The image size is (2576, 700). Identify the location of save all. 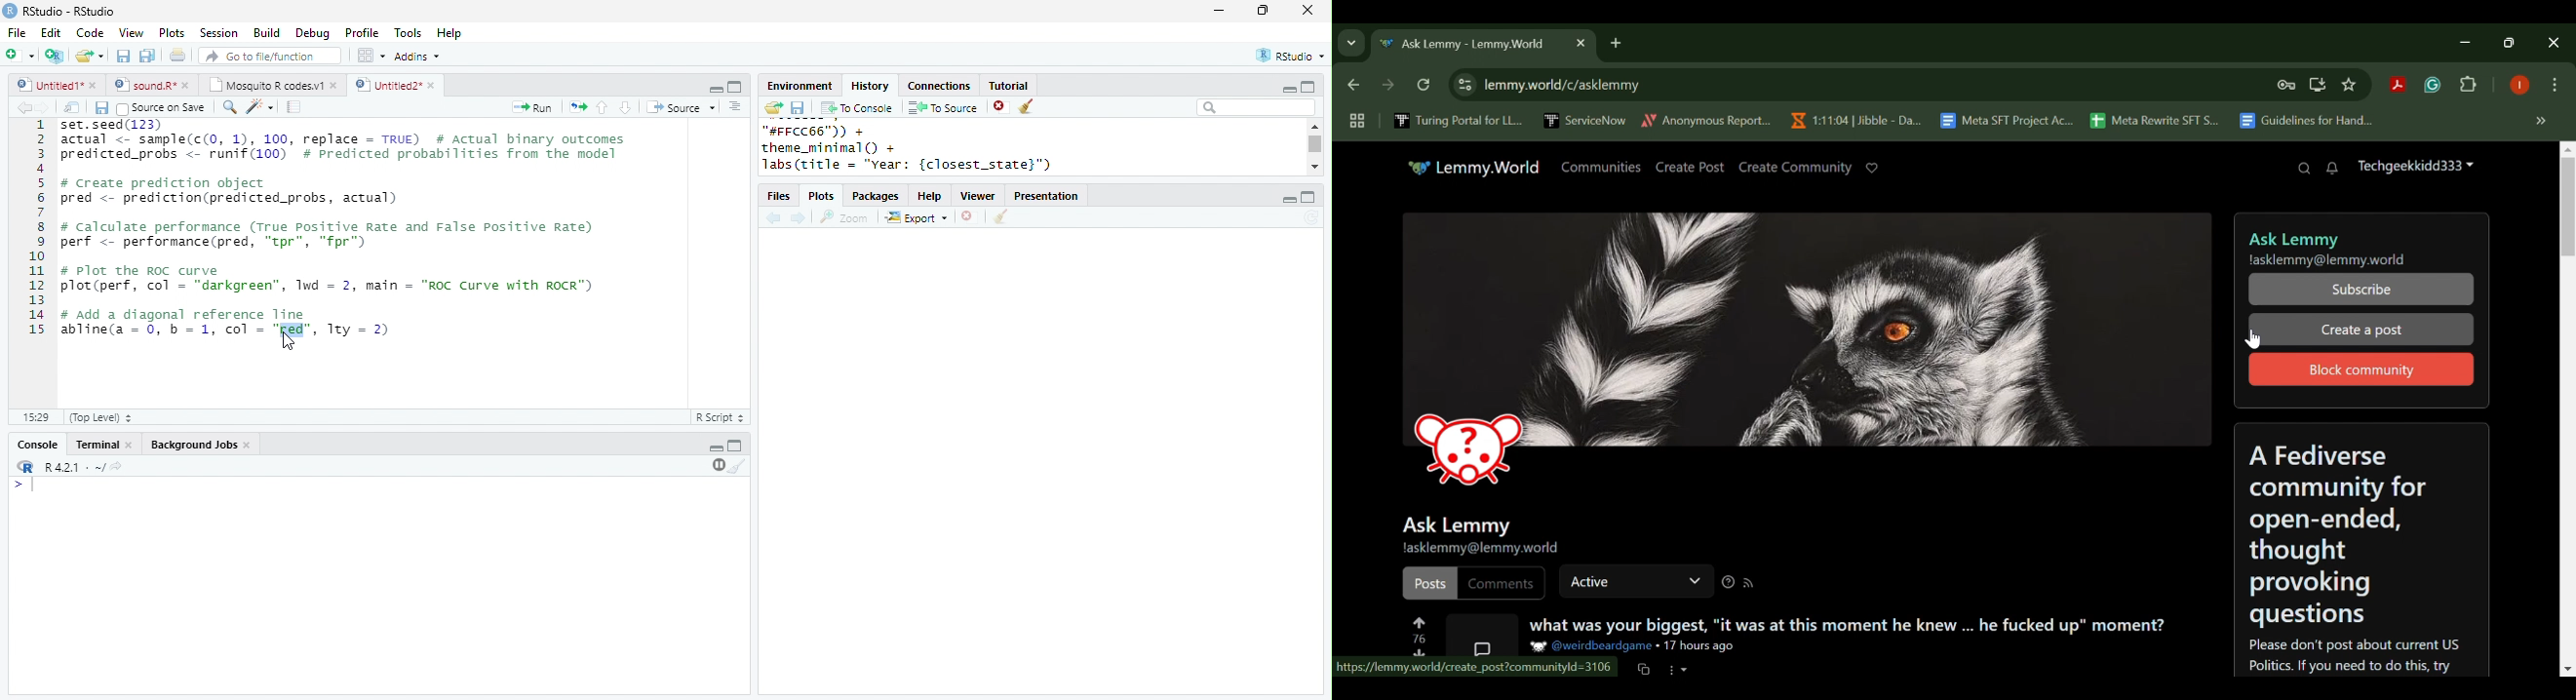
(147, 56).